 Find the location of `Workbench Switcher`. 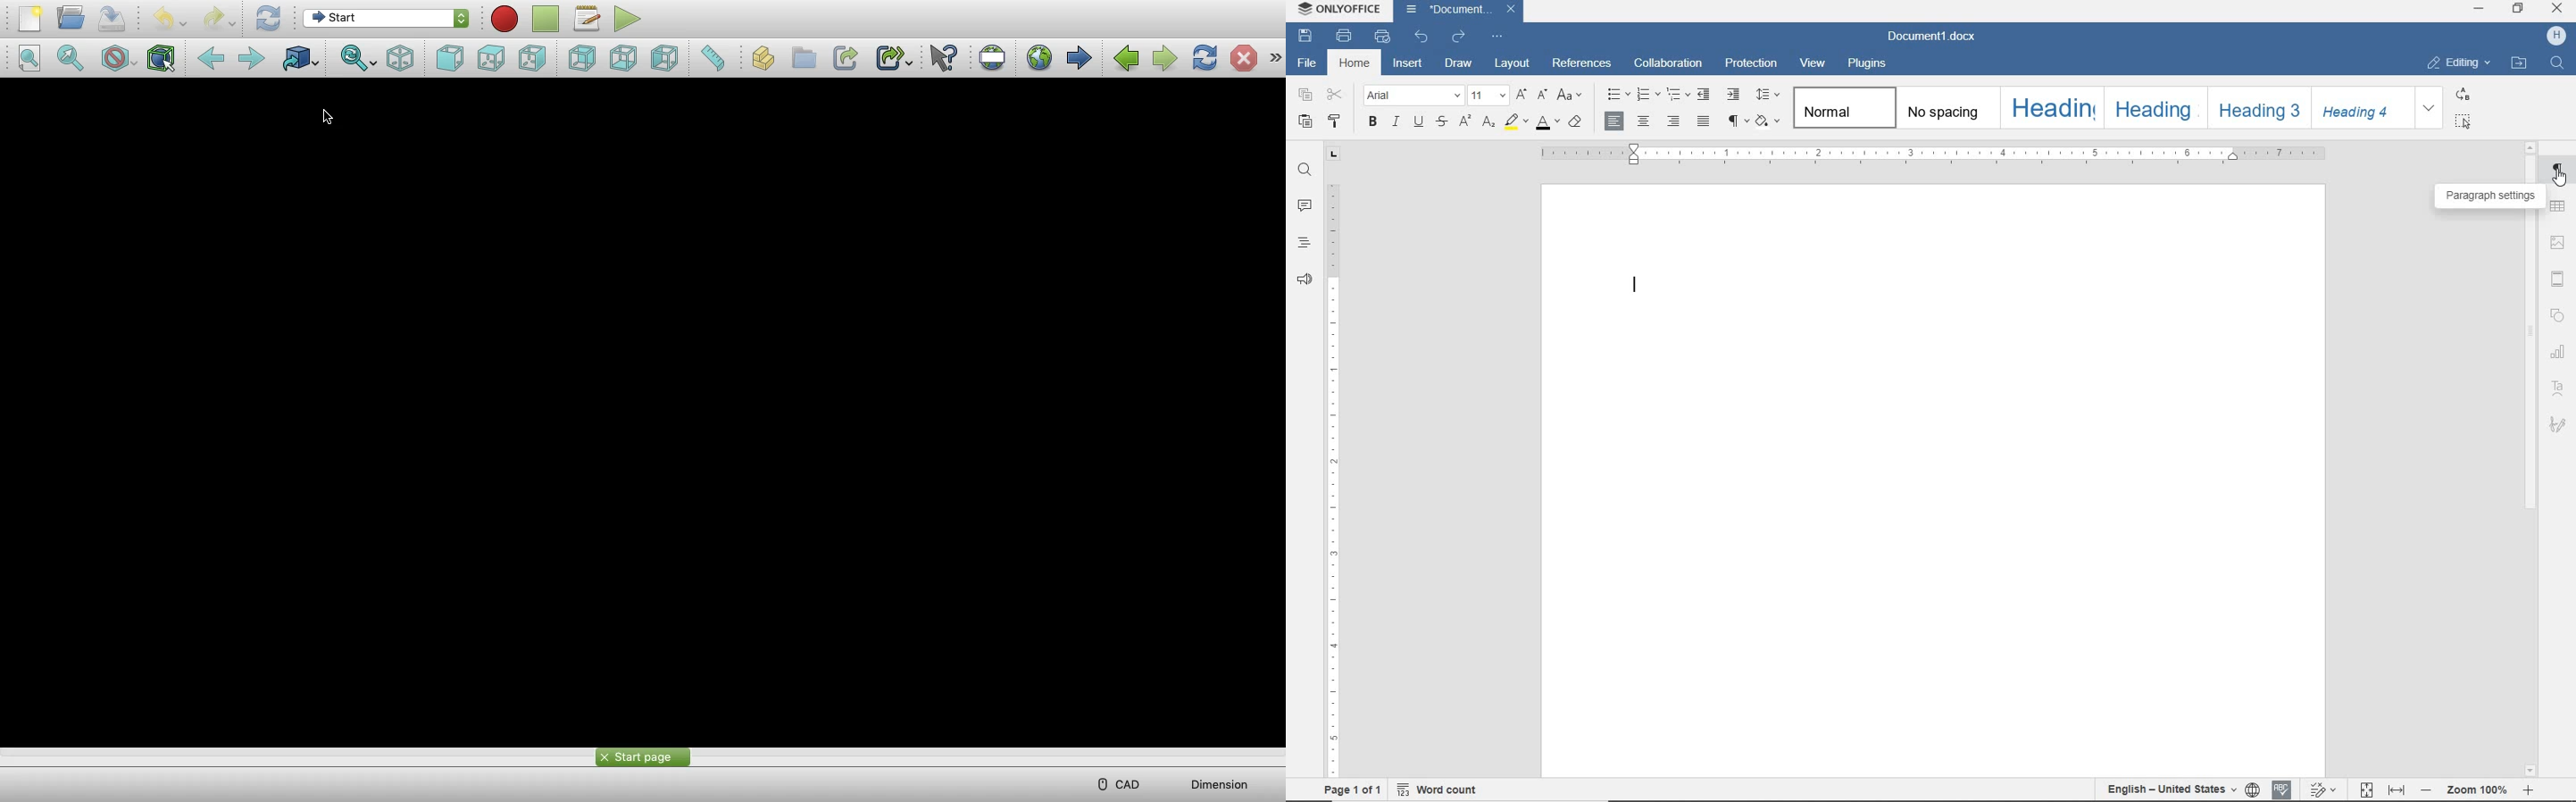

Workbench Switcher is located at coordinates (301, 59).